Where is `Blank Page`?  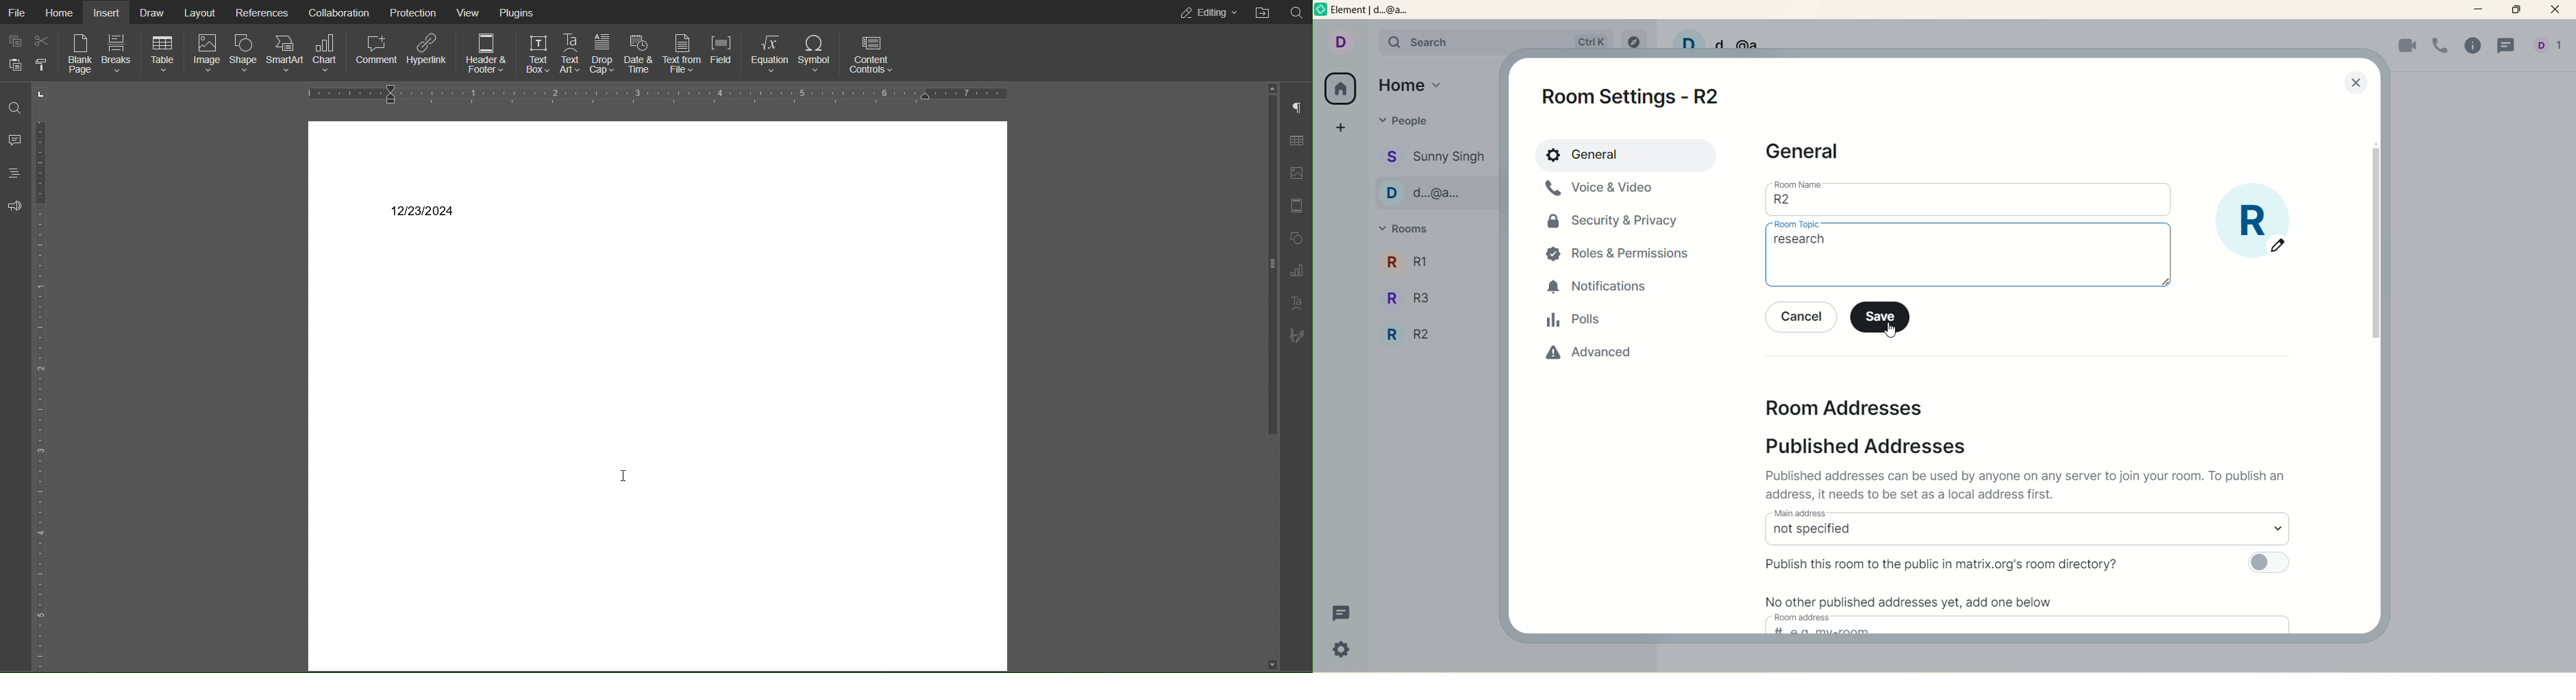
Blank Page is located at coordinates (78, 56).